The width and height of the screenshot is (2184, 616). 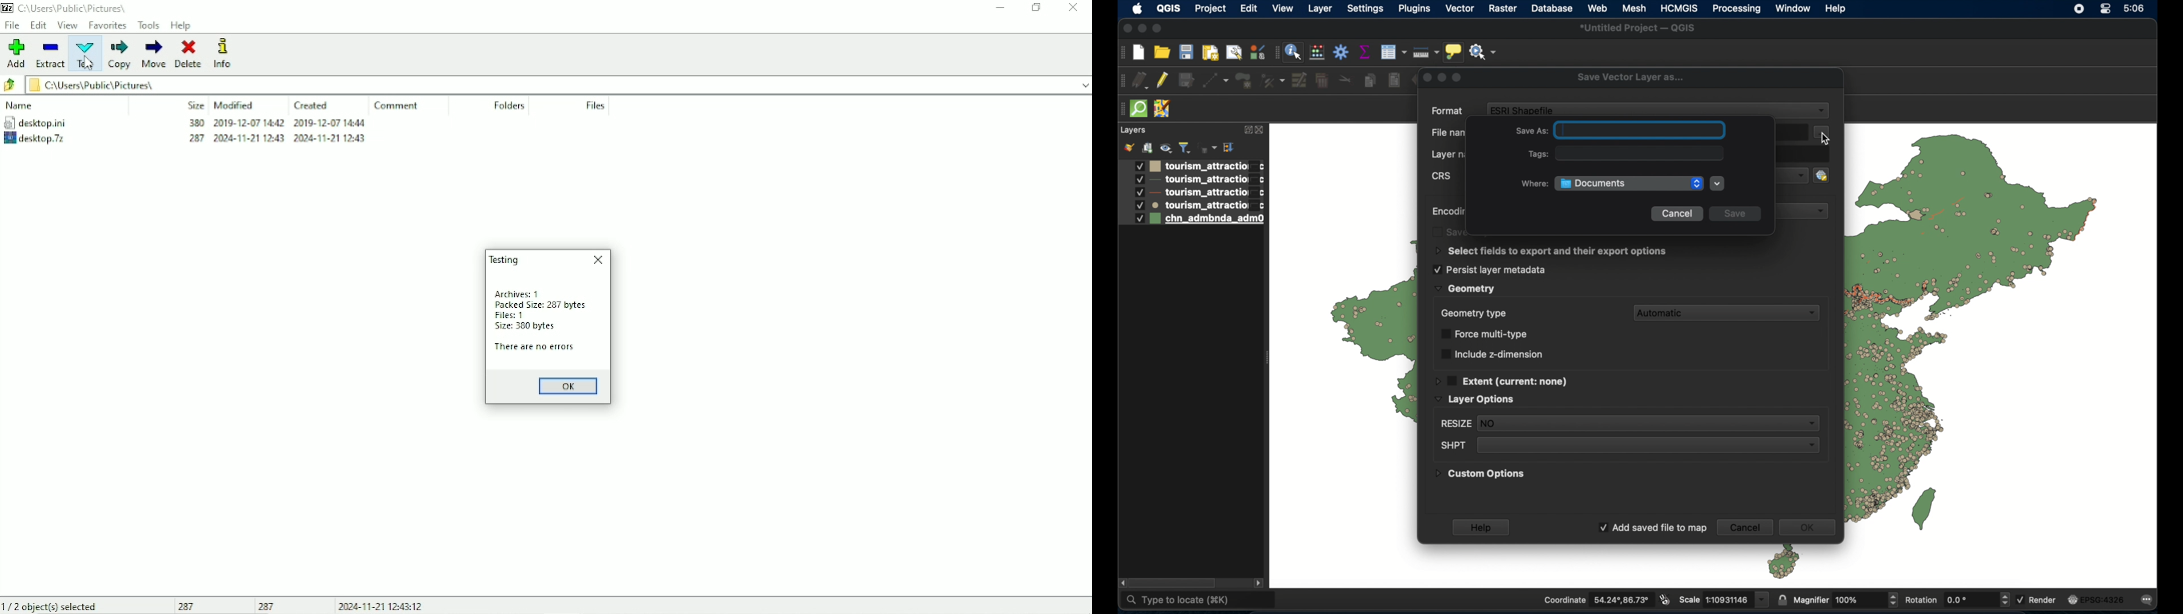 What do you see at coordinates (1730, 313) in the screenshot?
I see `automatic dropdown` at bounding box center [1730, 313].